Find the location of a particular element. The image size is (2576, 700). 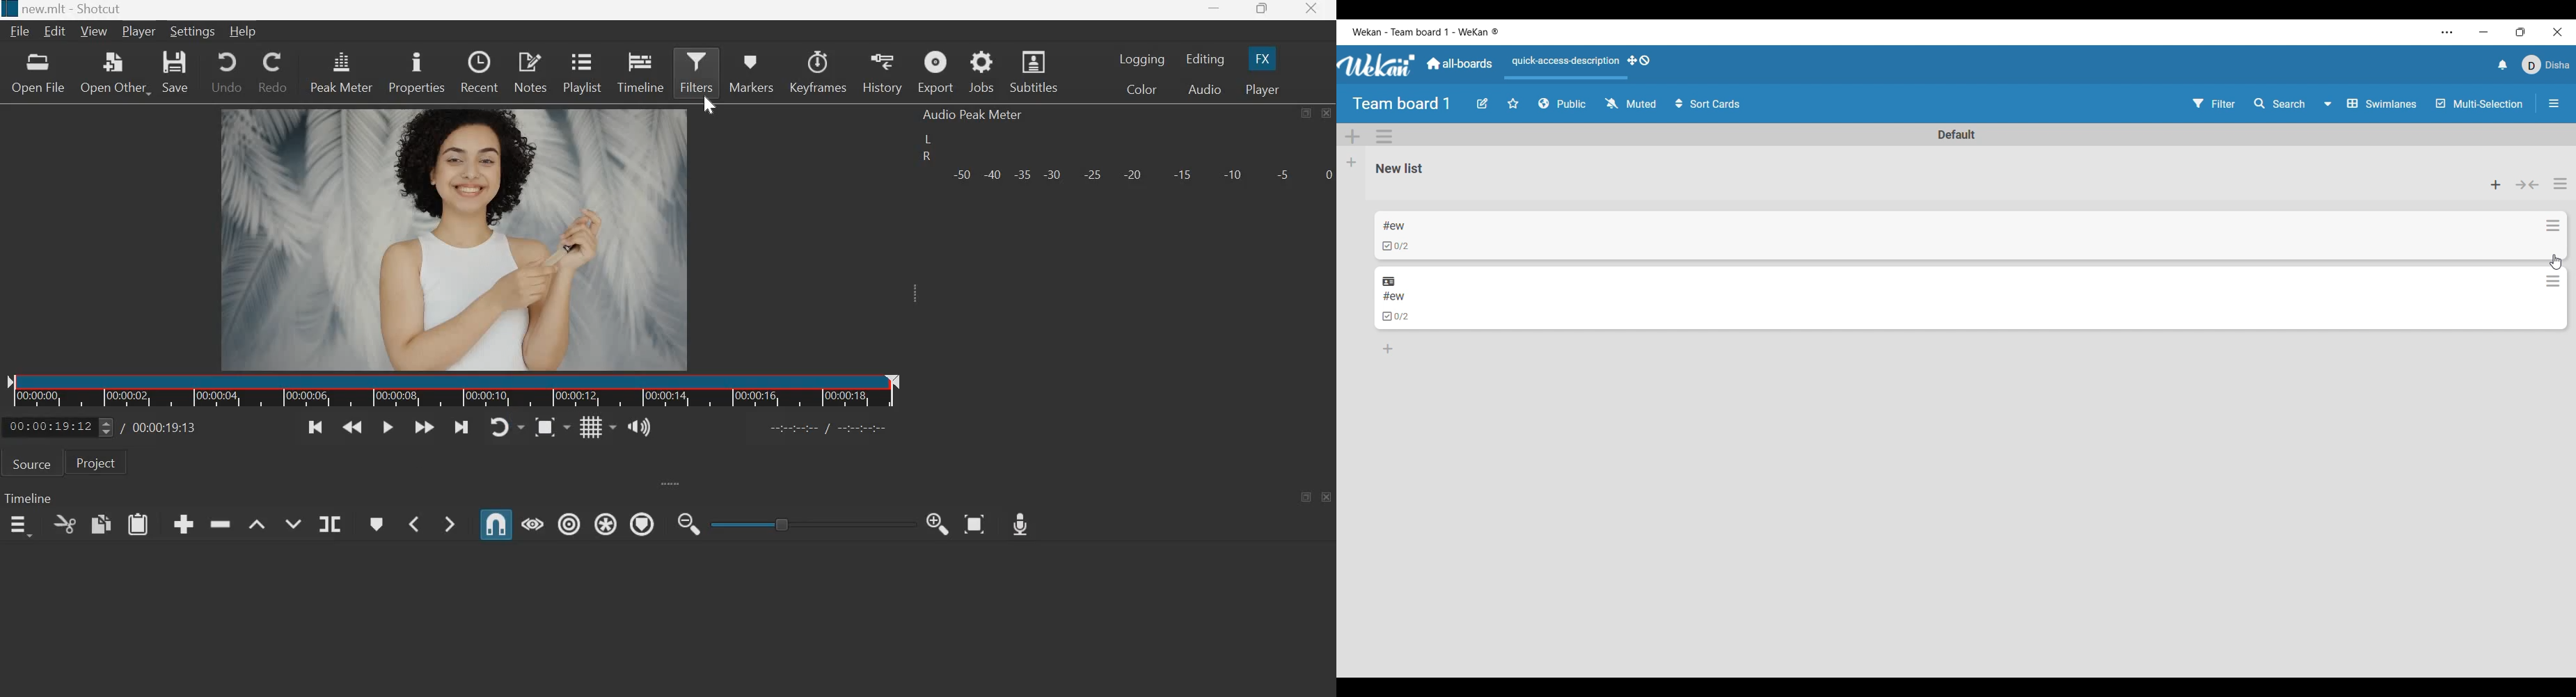

toggle is located at coordinates (815, 522).